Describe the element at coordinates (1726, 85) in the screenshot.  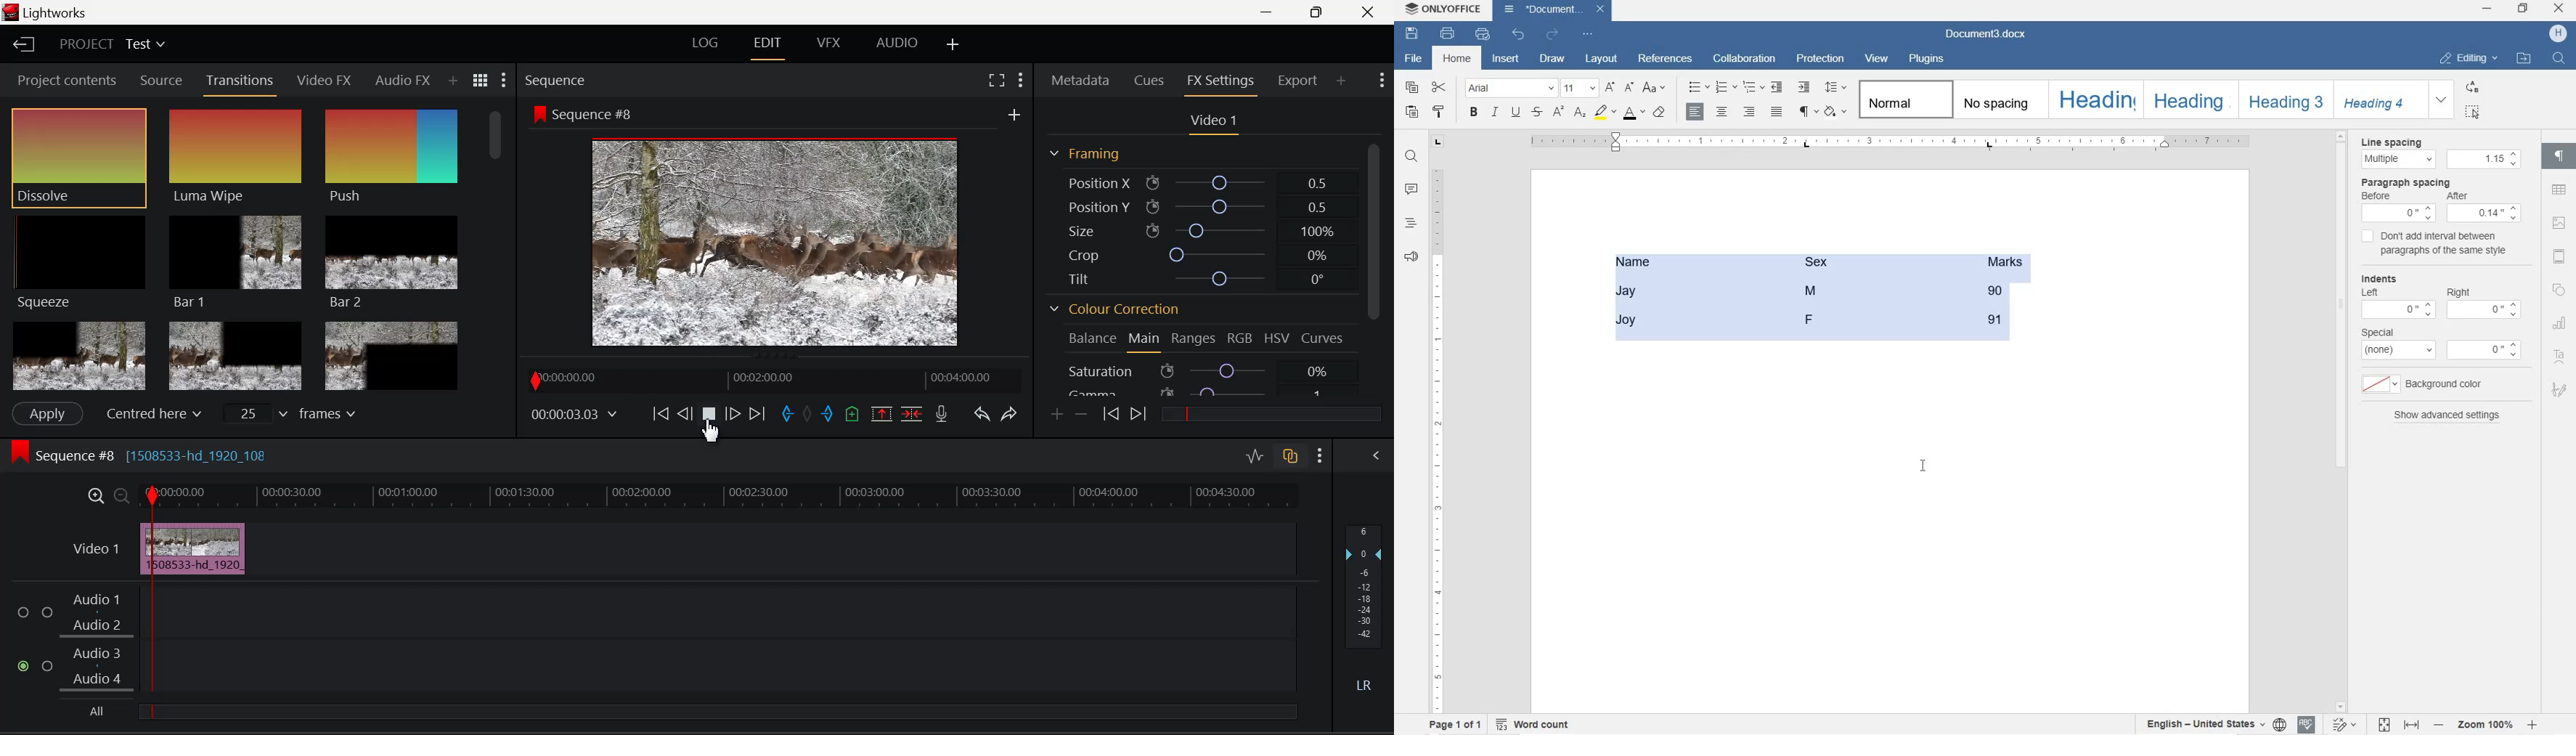
I see `NUMBERING` at that location.